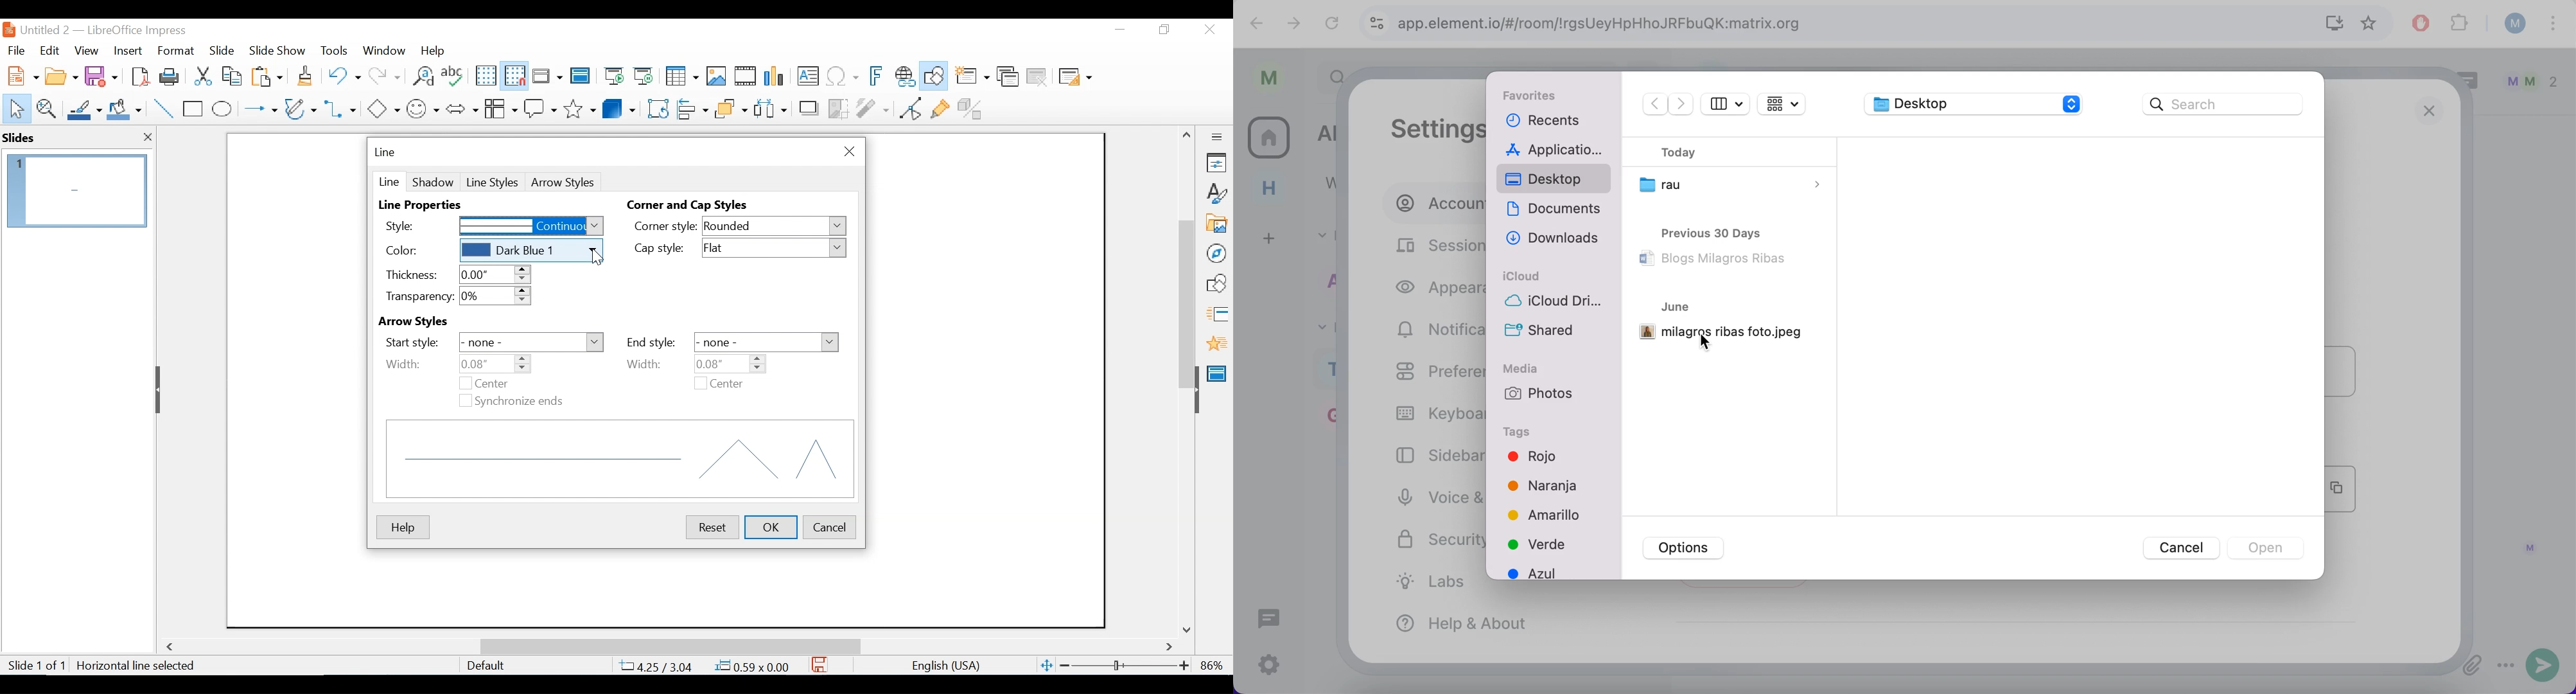 The height and width of the screenshot is (700, 2576). What do you see at coordinates (1189, 629) in the screenshot?
I see `Scroll down` at bounding box center [1189, 629].